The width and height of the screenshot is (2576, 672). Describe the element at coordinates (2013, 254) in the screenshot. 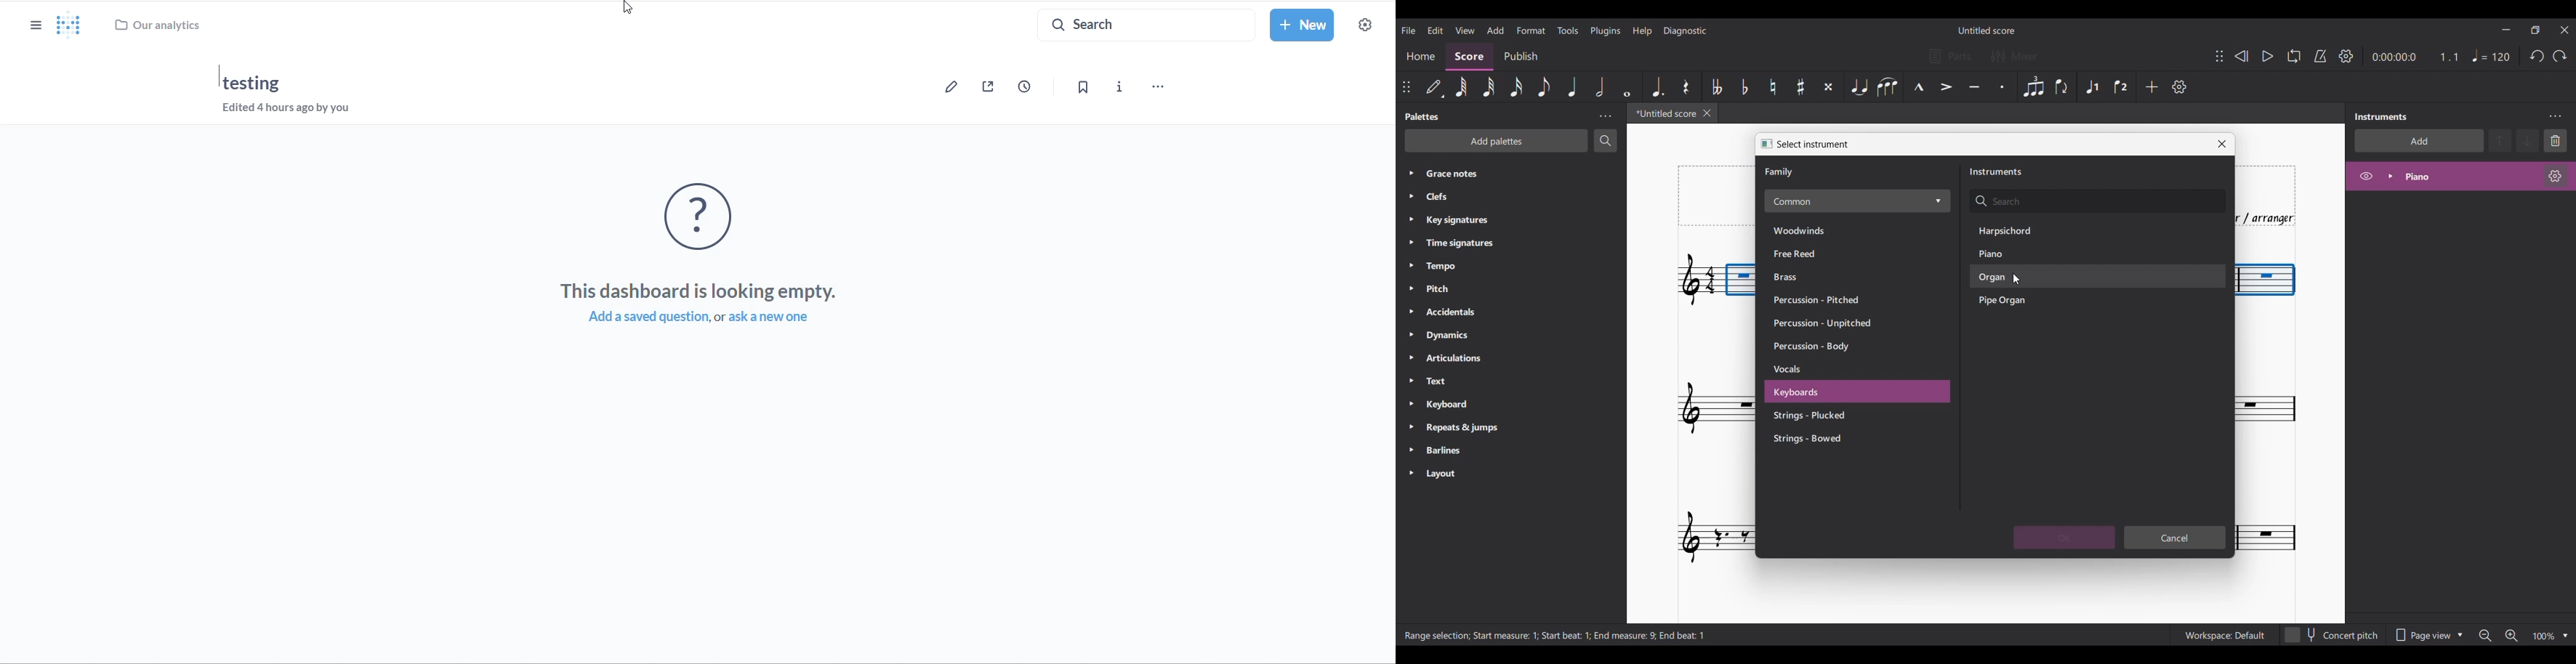

I see `Piano` at that location.